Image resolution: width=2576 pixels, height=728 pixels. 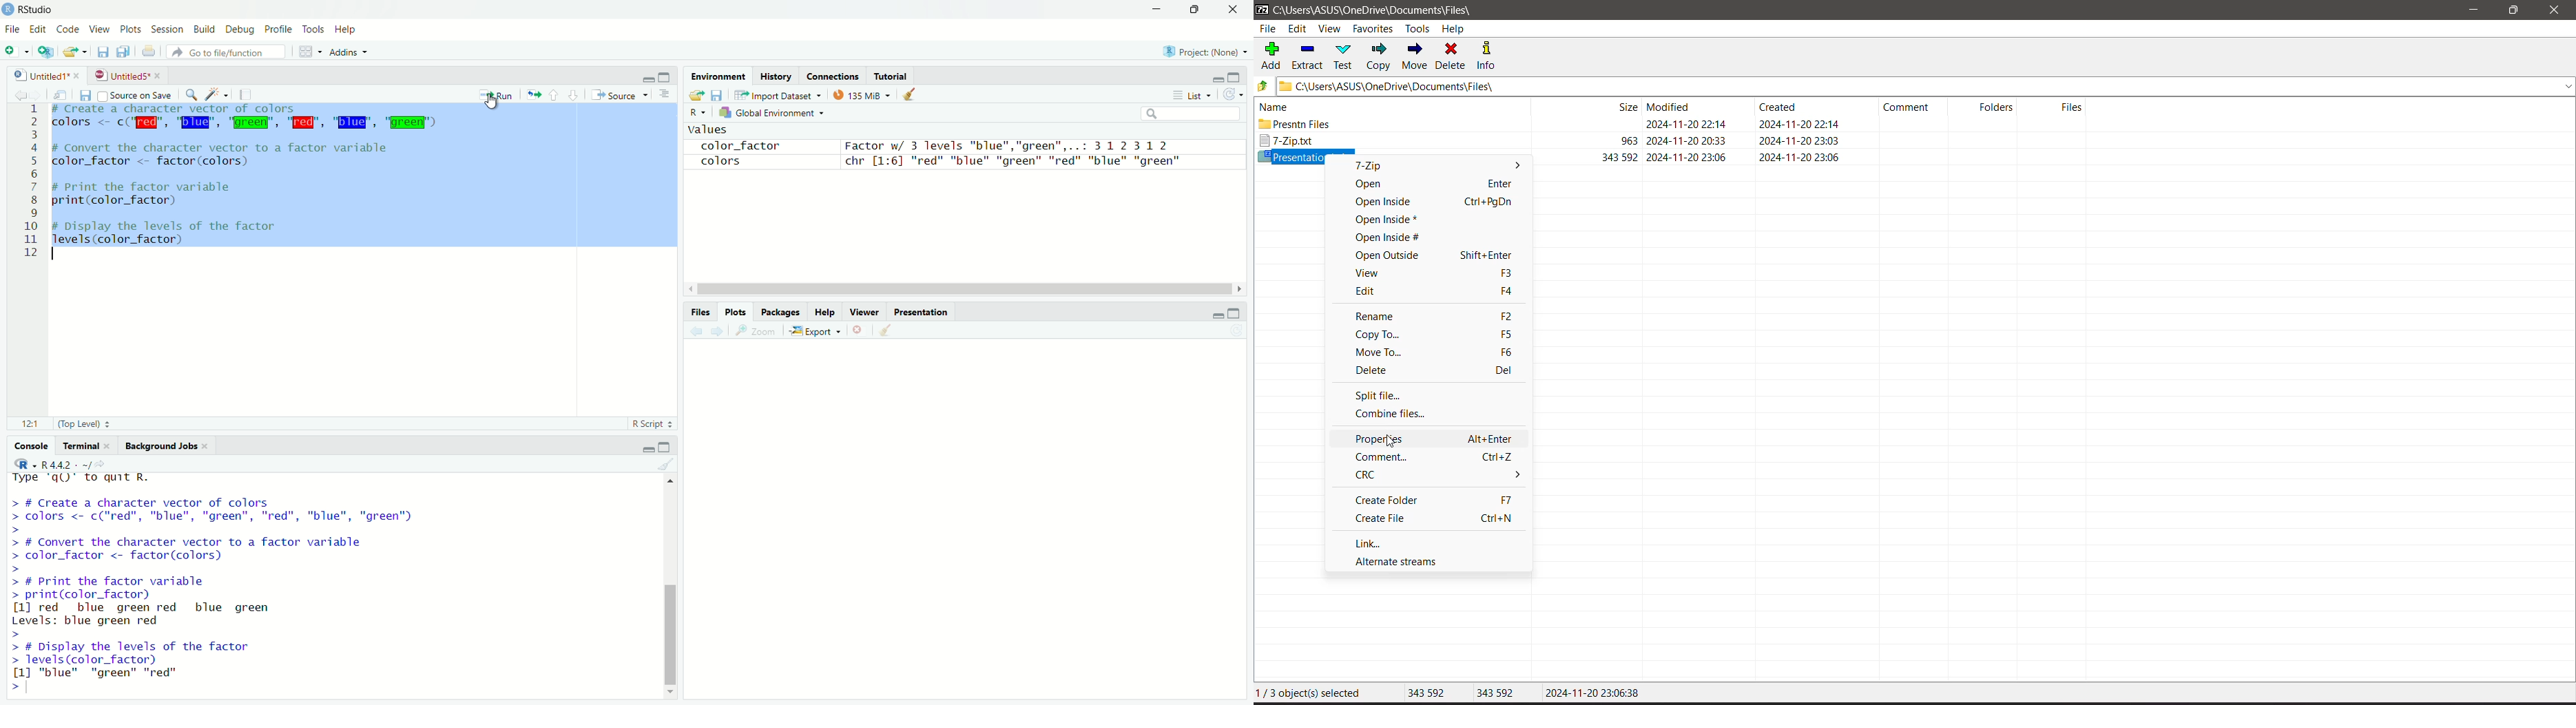 I want to click on code tools, so click(x=217, y=95).